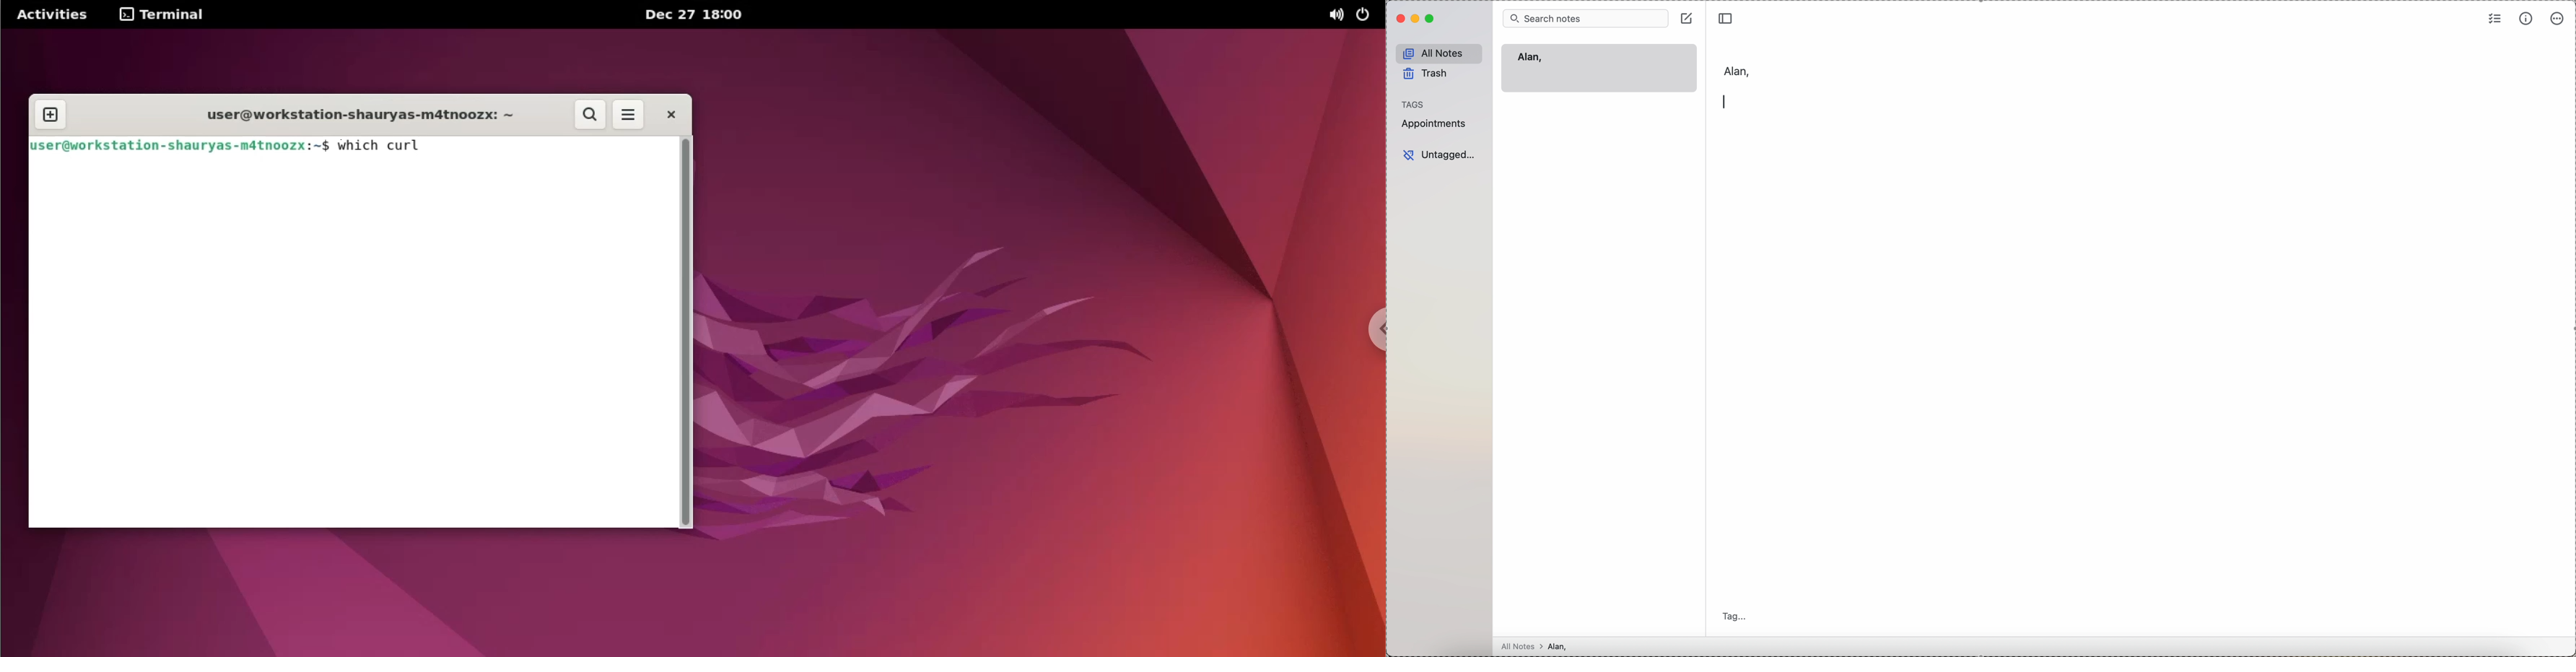  What do you see at coordinates (1399, 19) in the screenshot?
I see `close program` at bounding box center [1399, 19].